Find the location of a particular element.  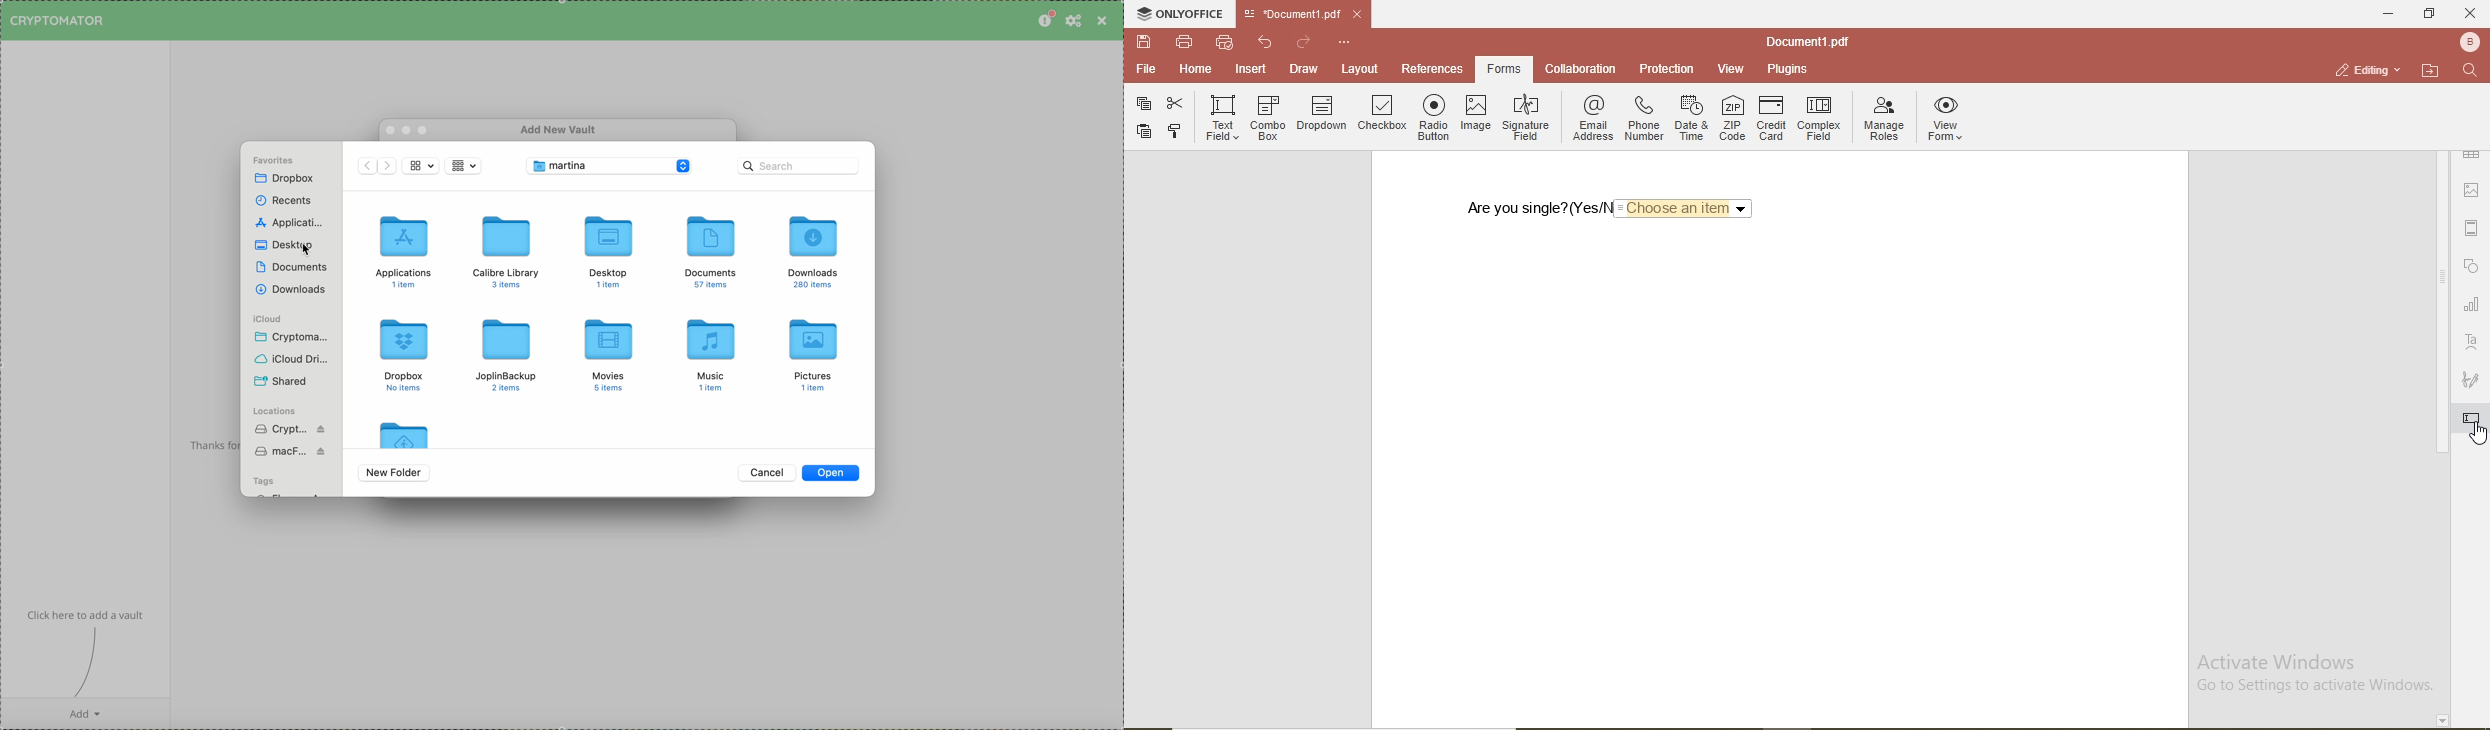

layout is located at coordinates (1357, 69).